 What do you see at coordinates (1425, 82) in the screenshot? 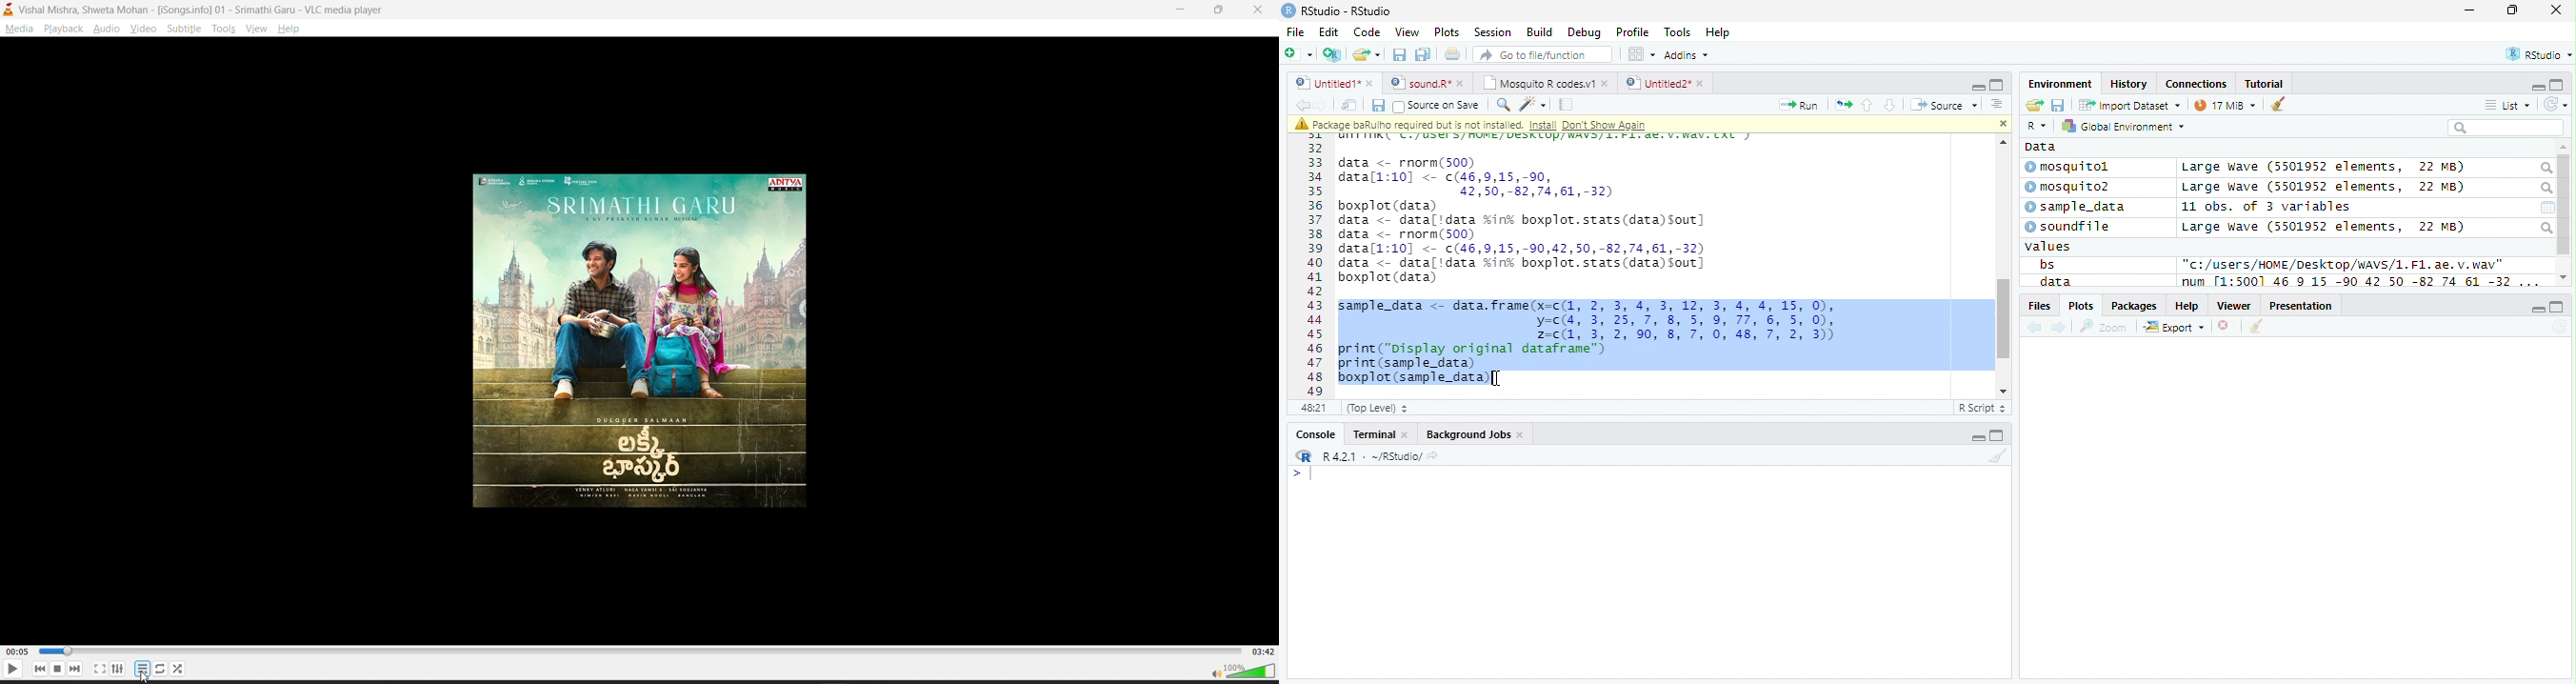
I see `sound.R*` at bounding box center [1425, 82].